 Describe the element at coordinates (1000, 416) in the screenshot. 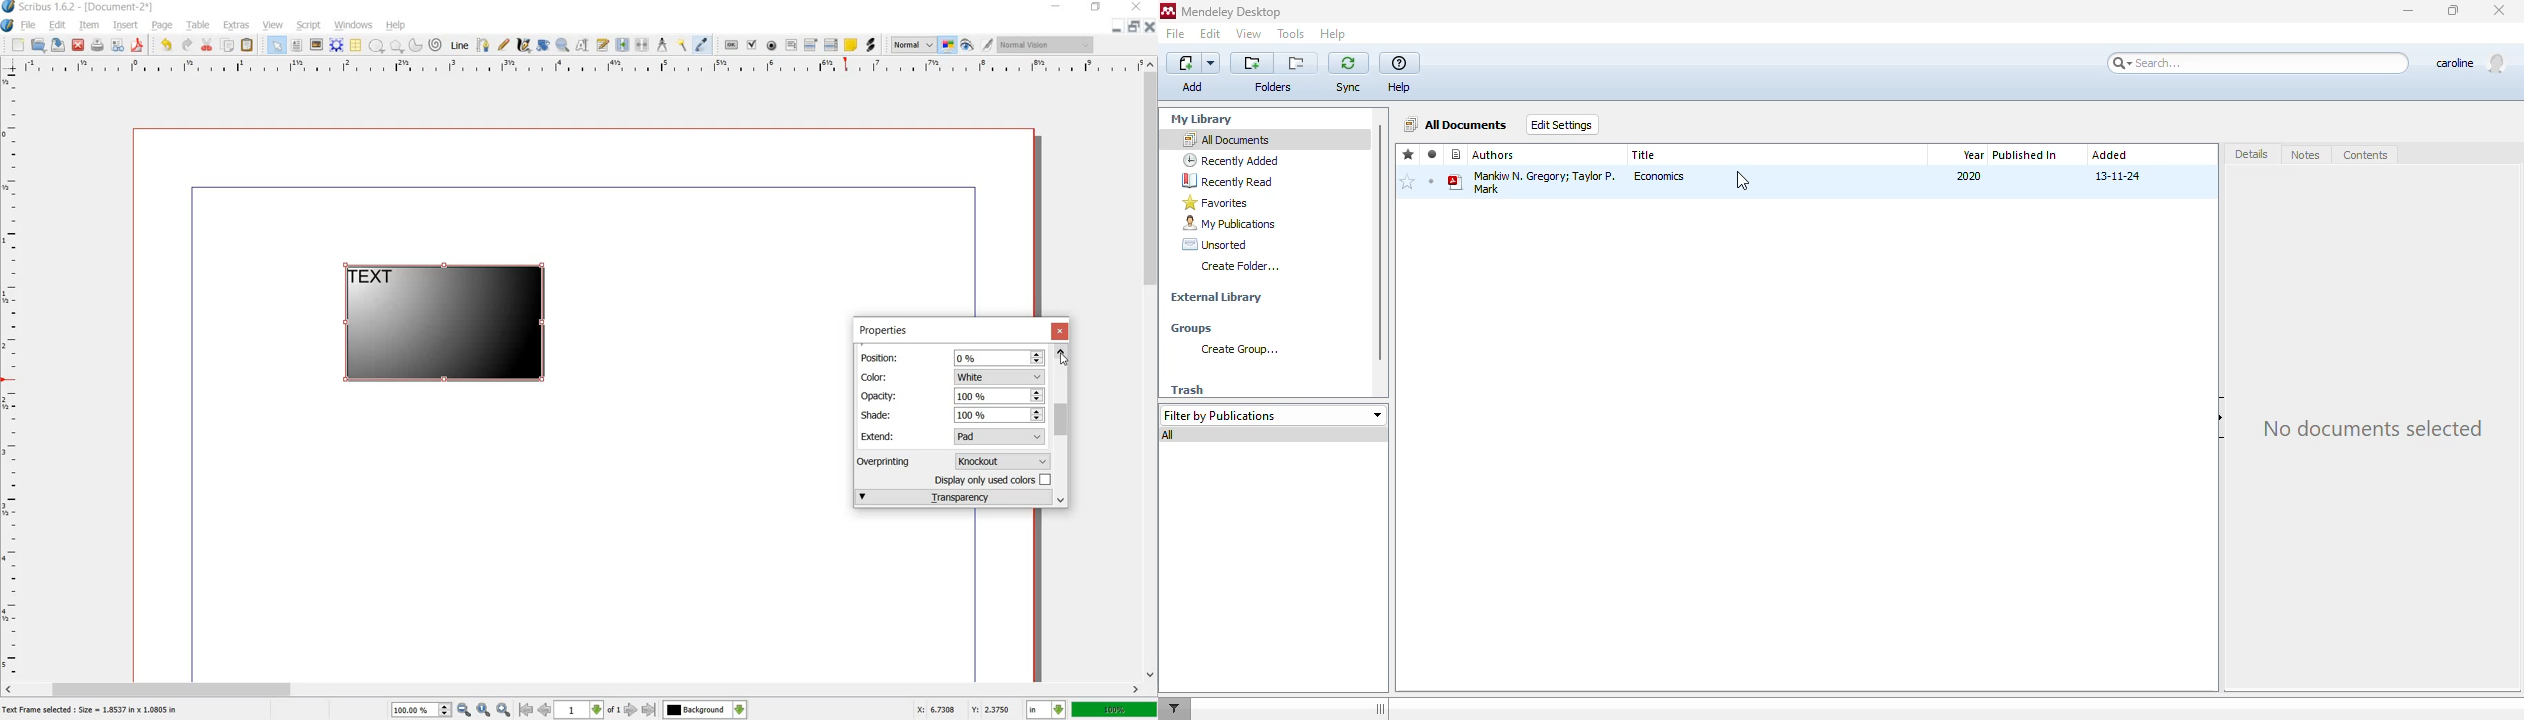

I see `100%` at that location.